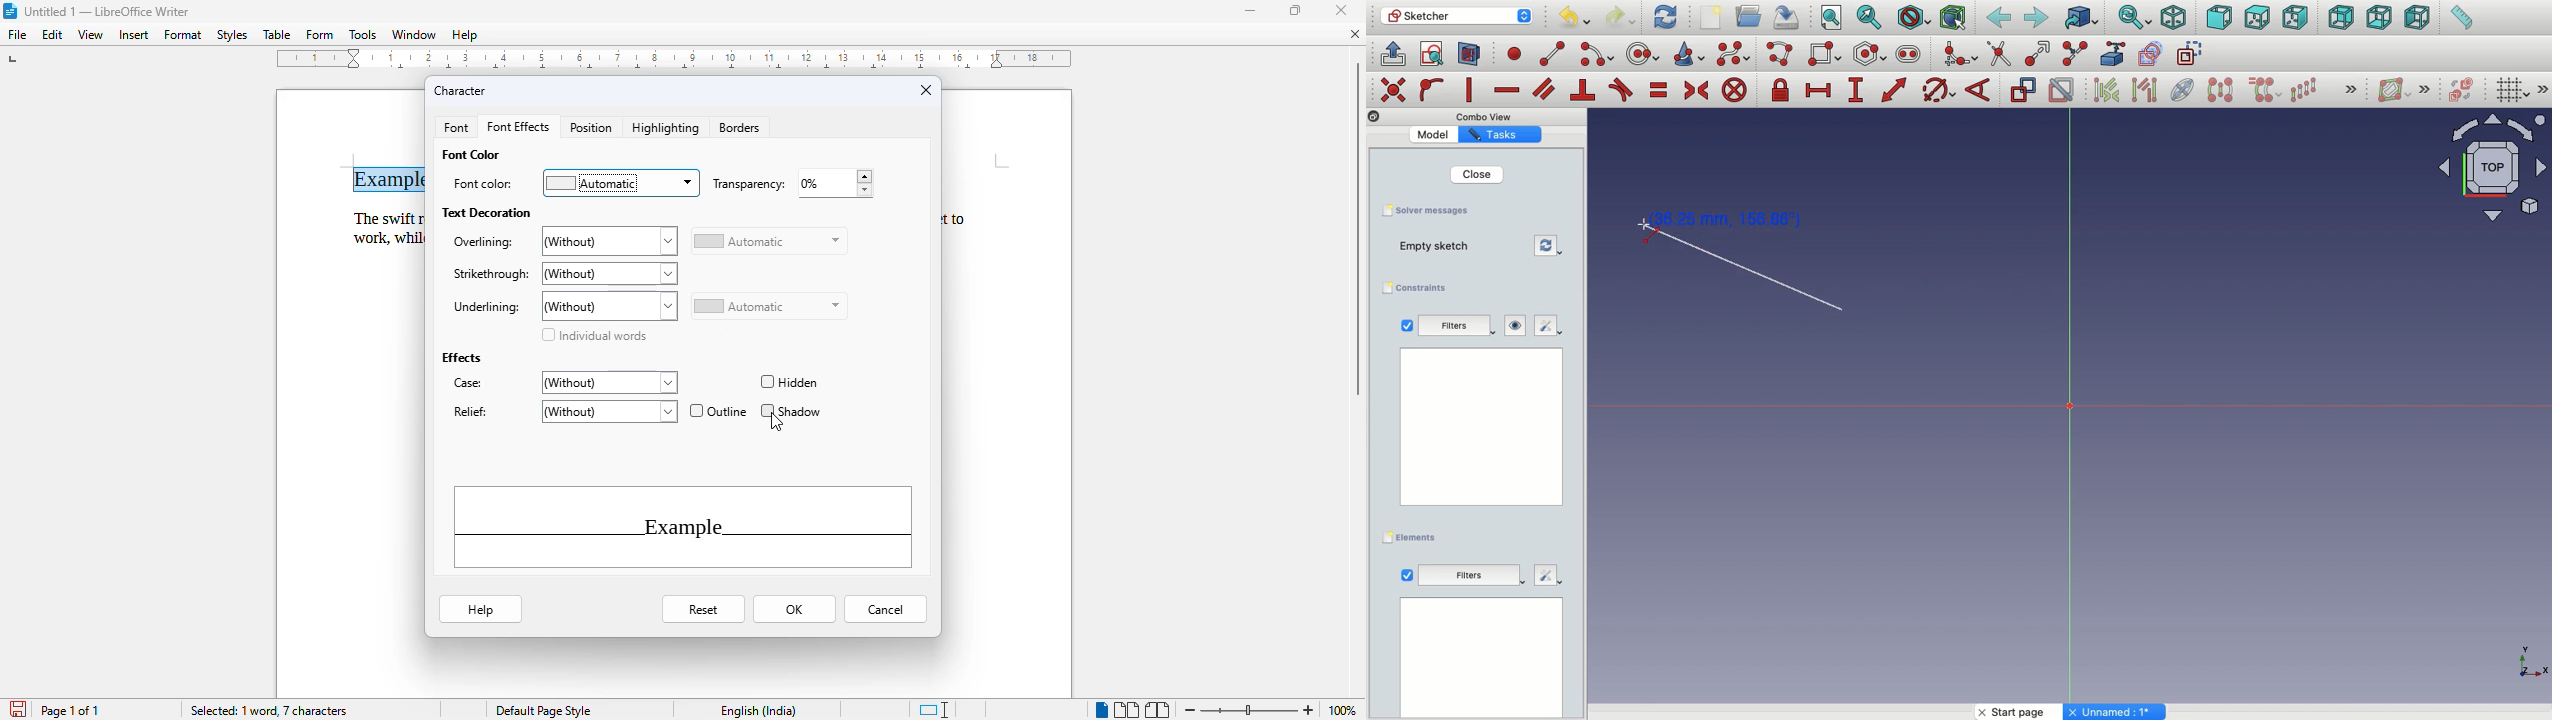 The image size is (2576, 728). Describe the element at coordinates (1091, 709) in the screenshot. I see `Single Page view` at that location.